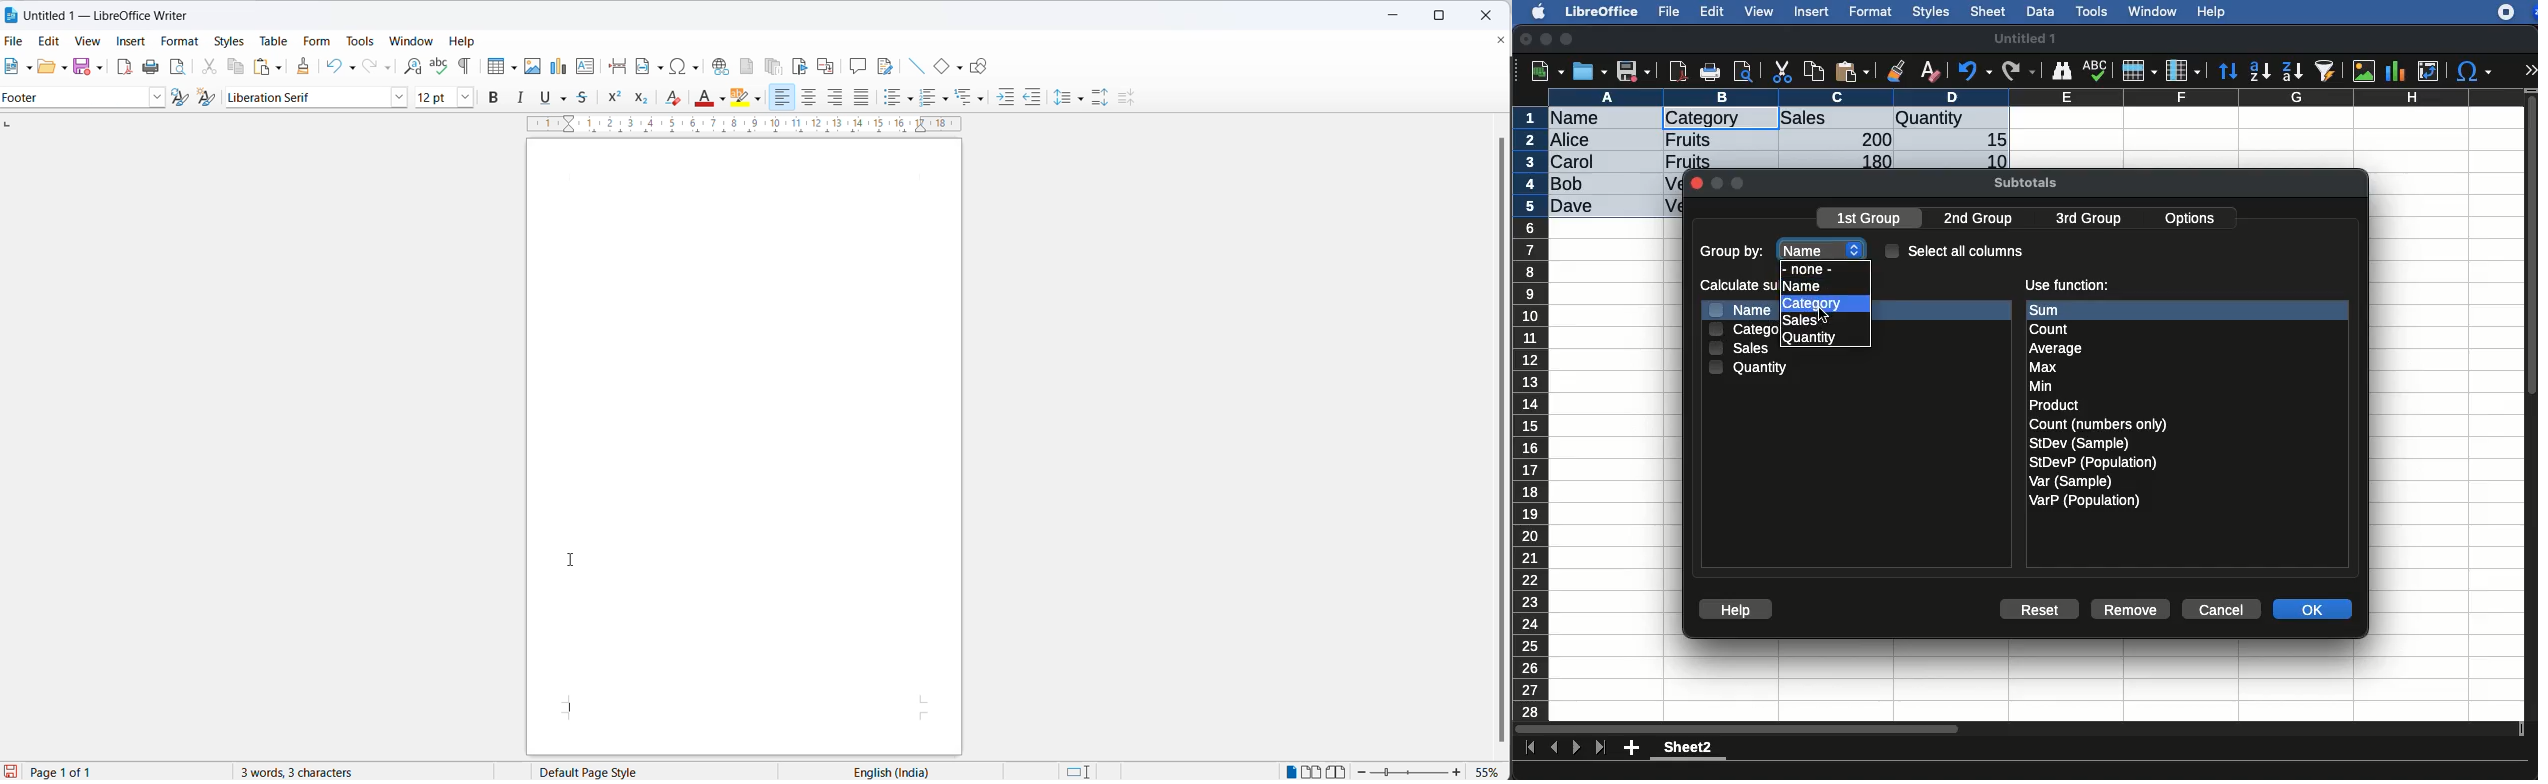 This screenshot has width=2548, height=784. What do you see at coordinates (2428, 71) in the screenshot?
I see `pivot table` at bounding box center [2428, 71].